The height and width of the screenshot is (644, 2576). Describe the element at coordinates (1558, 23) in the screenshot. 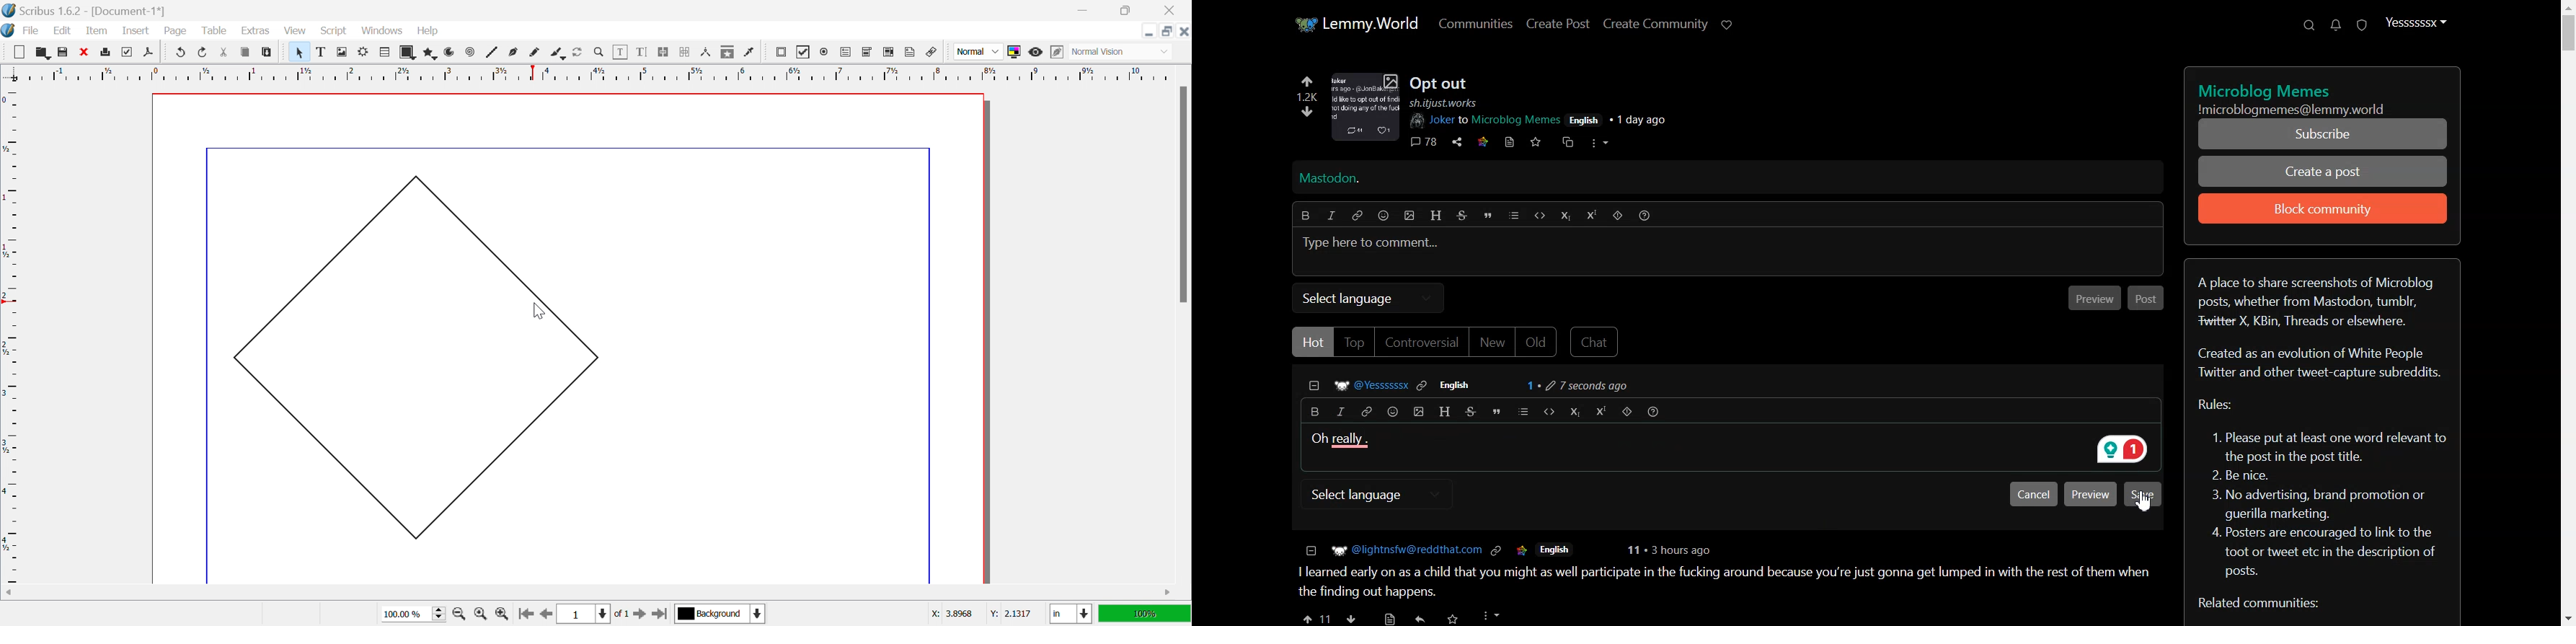

I see `Create Post` at that location.